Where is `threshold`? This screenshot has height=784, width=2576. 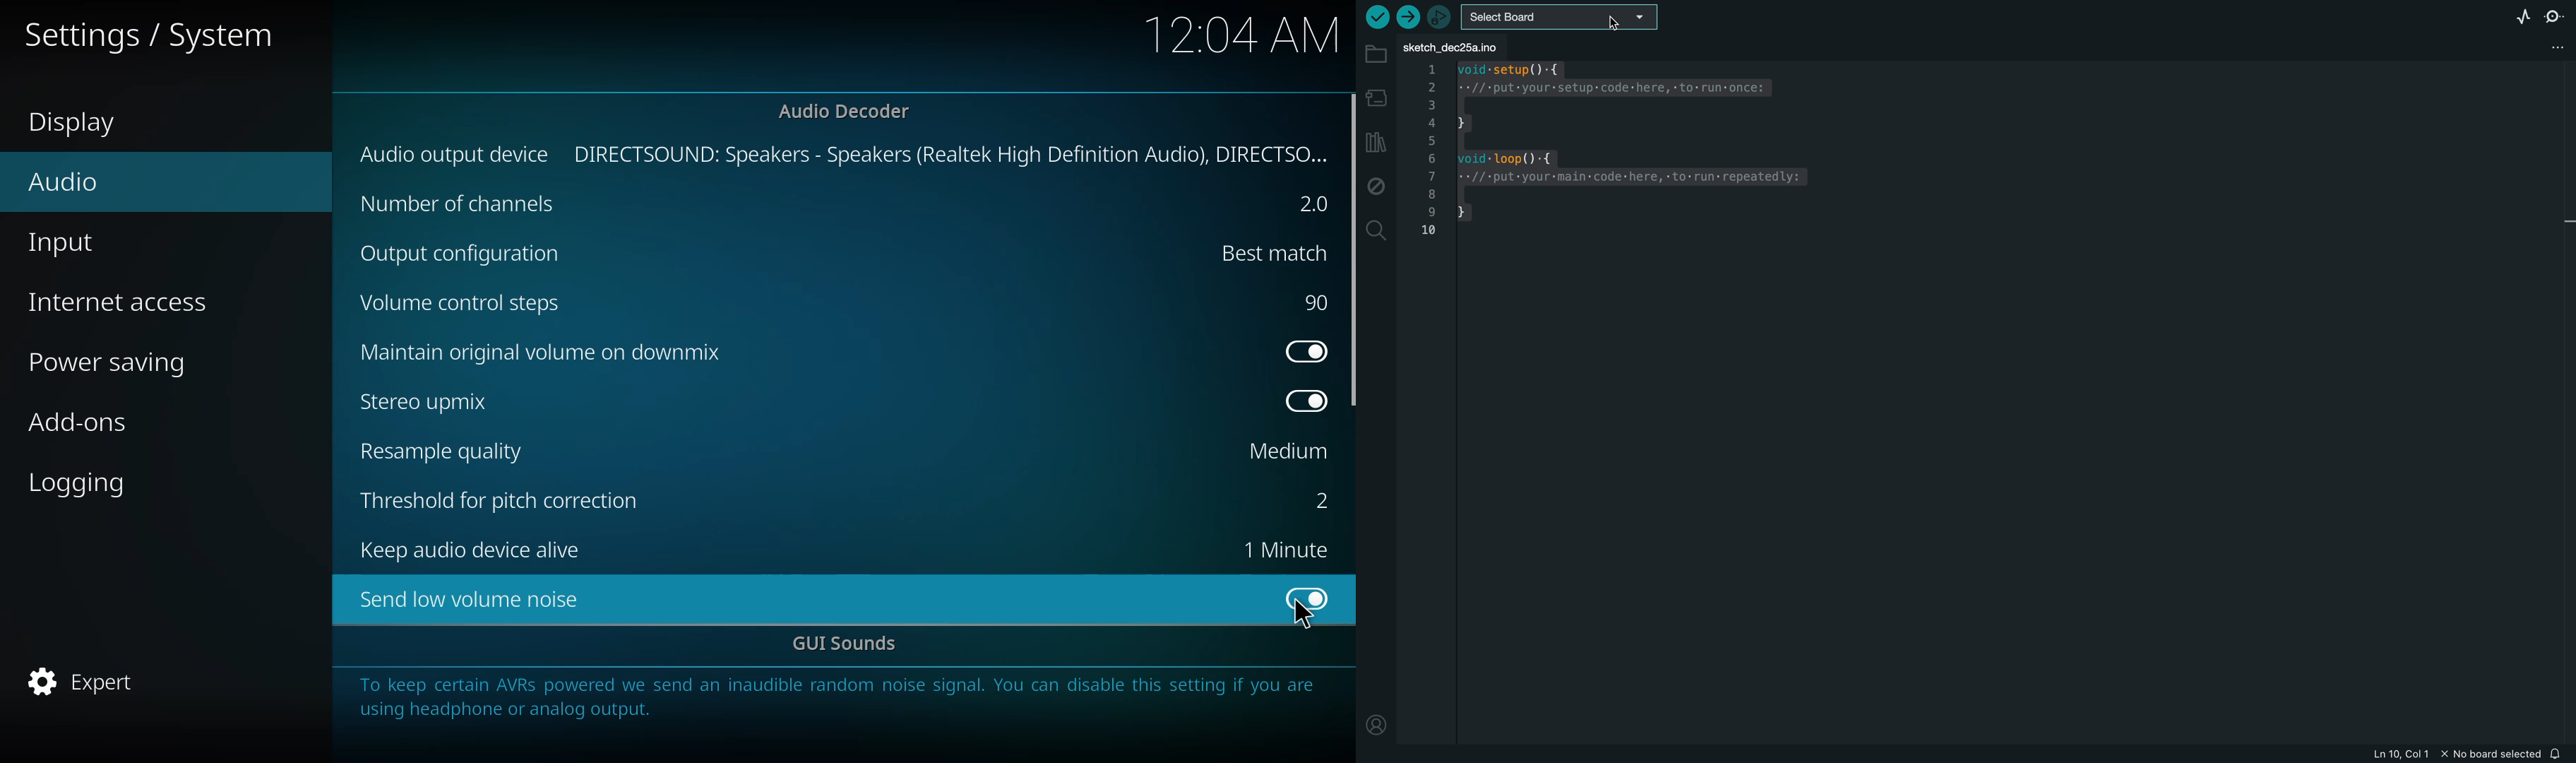
threshold is located at coordinates (504, 499).